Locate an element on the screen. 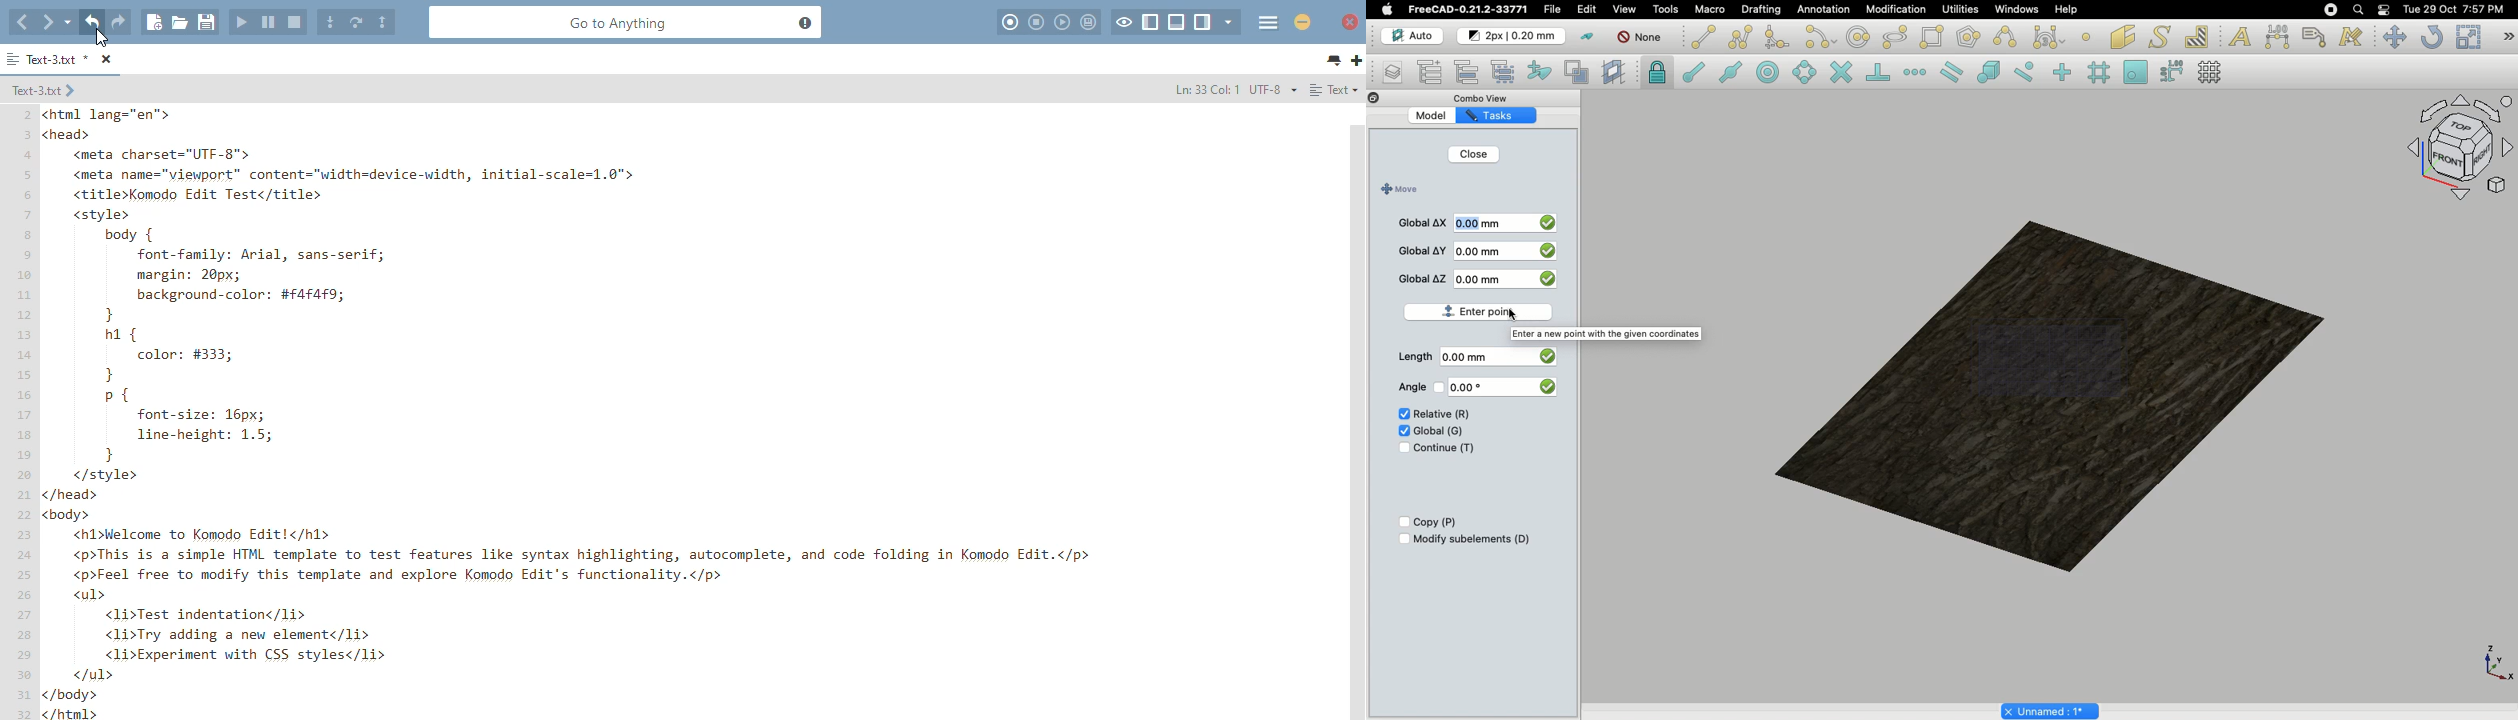 Image resolution: width=2520 pixels, height=728 pixels. Draft modification tools is located at coordinates (2508, 38).